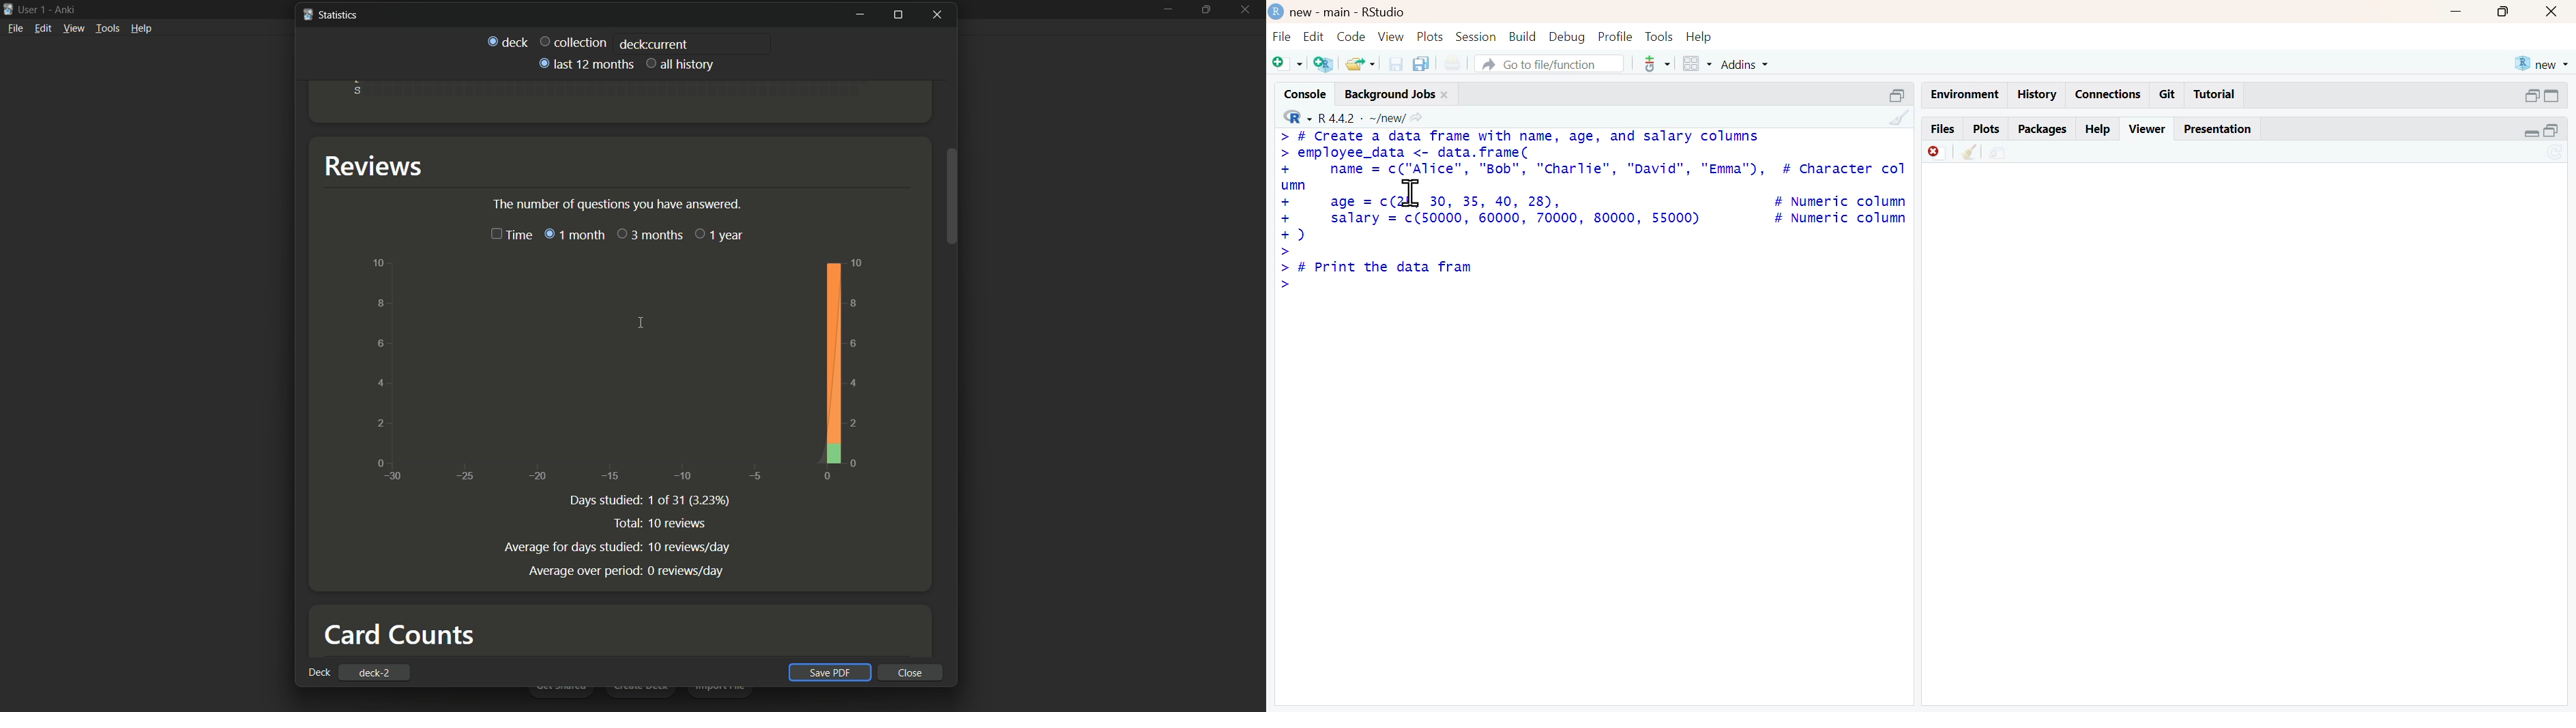  What do you see at coordinates (650, 235) in the screenshot?
I see `3 months` at bounding box center [650, 235].